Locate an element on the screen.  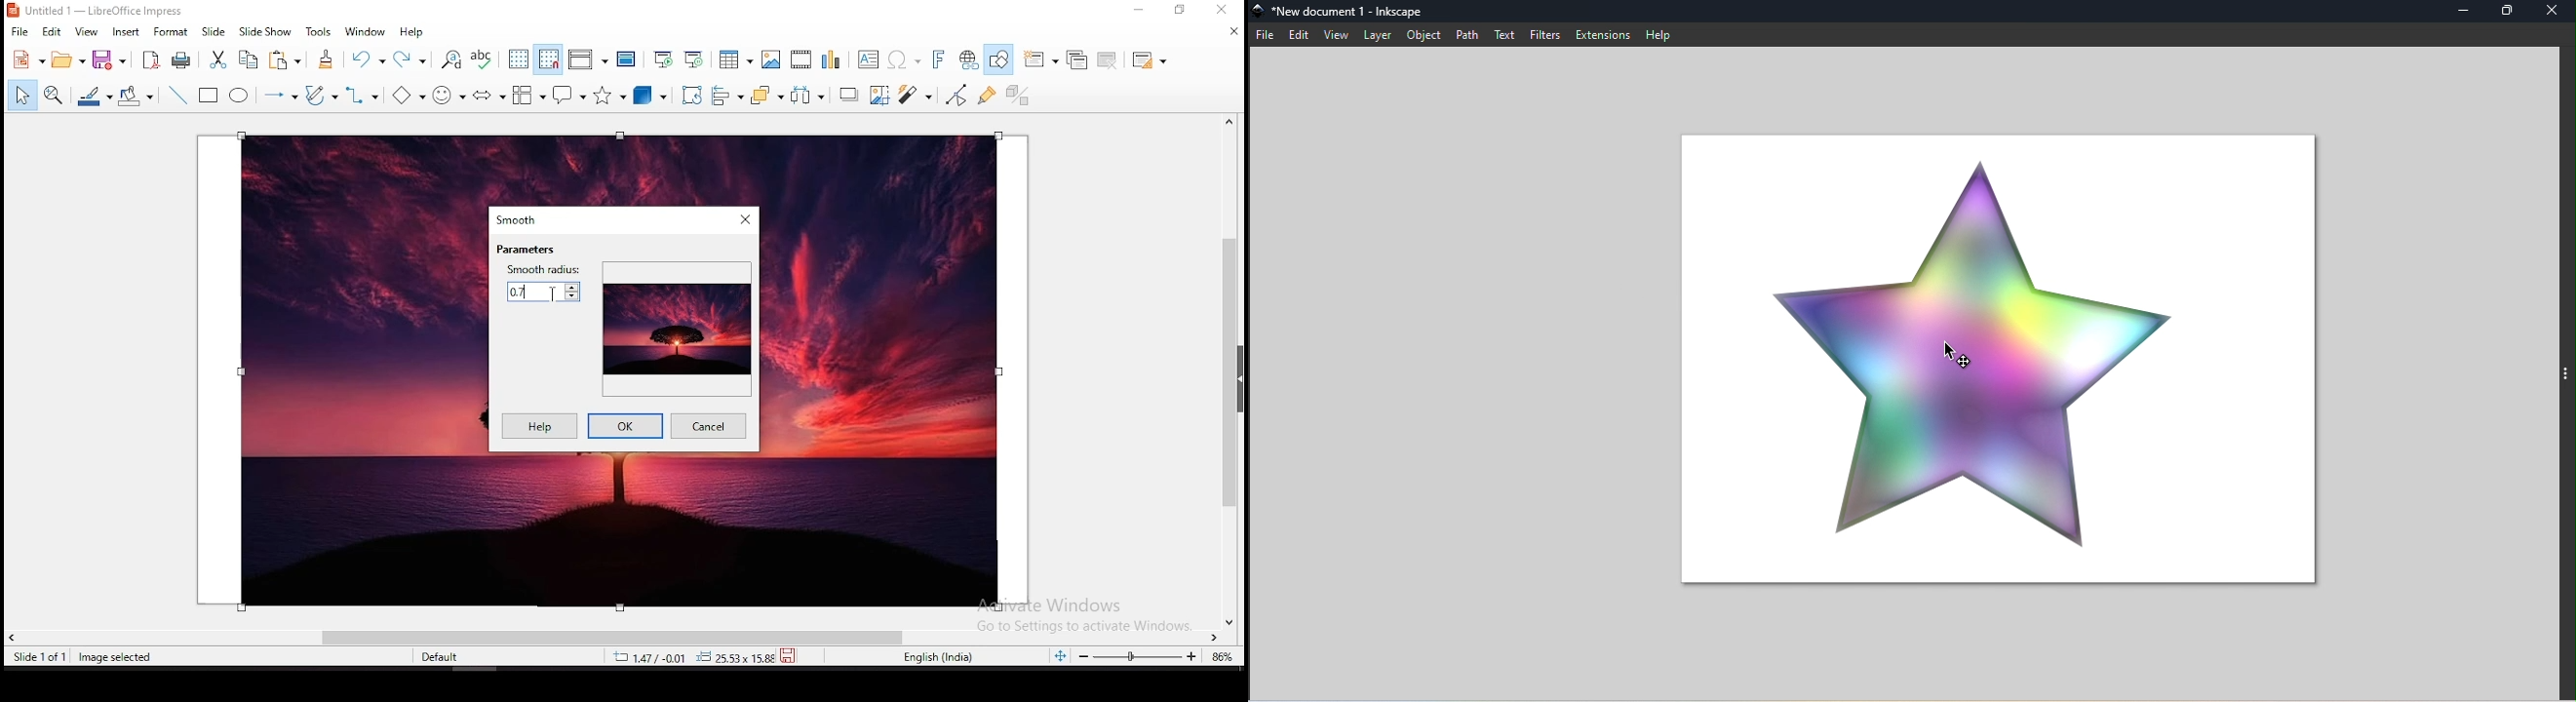
slide show is located at coordinates (266, 31).